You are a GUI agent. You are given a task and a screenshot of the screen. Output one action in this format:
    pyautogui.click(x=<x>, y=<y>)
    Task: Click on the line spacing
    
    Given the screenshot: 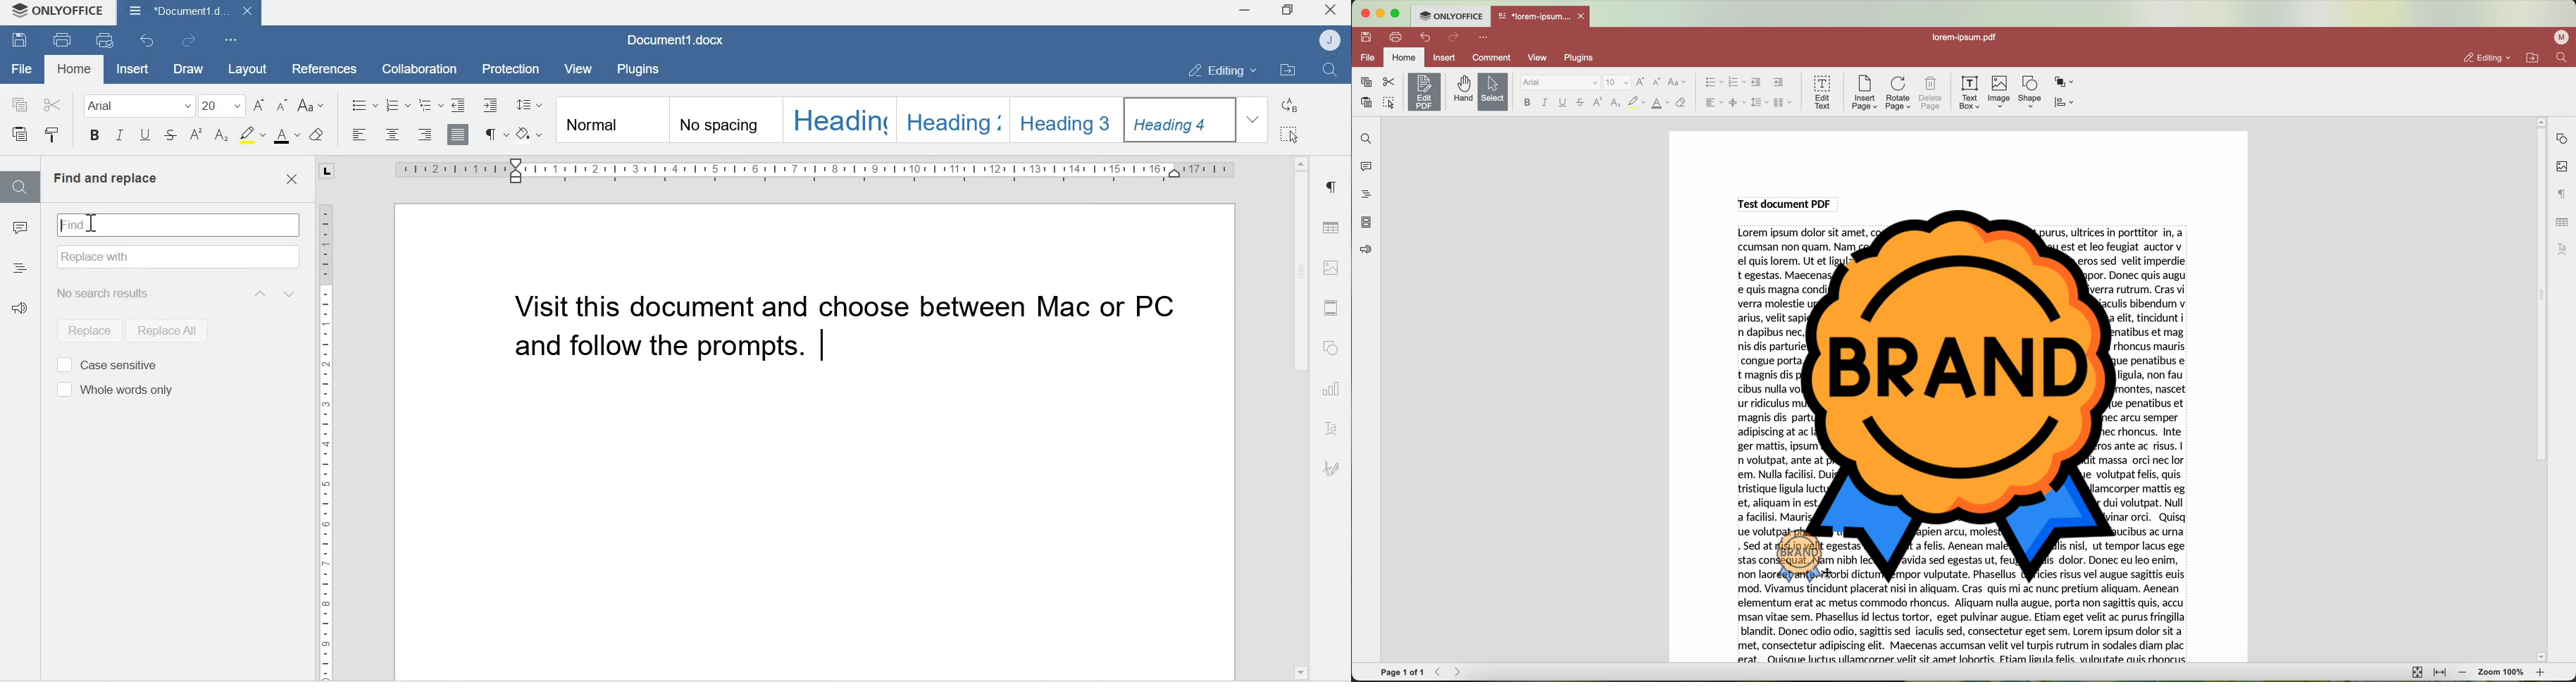 What is the action you would take?
    pyautogui.click(x=1759, y=102)
    